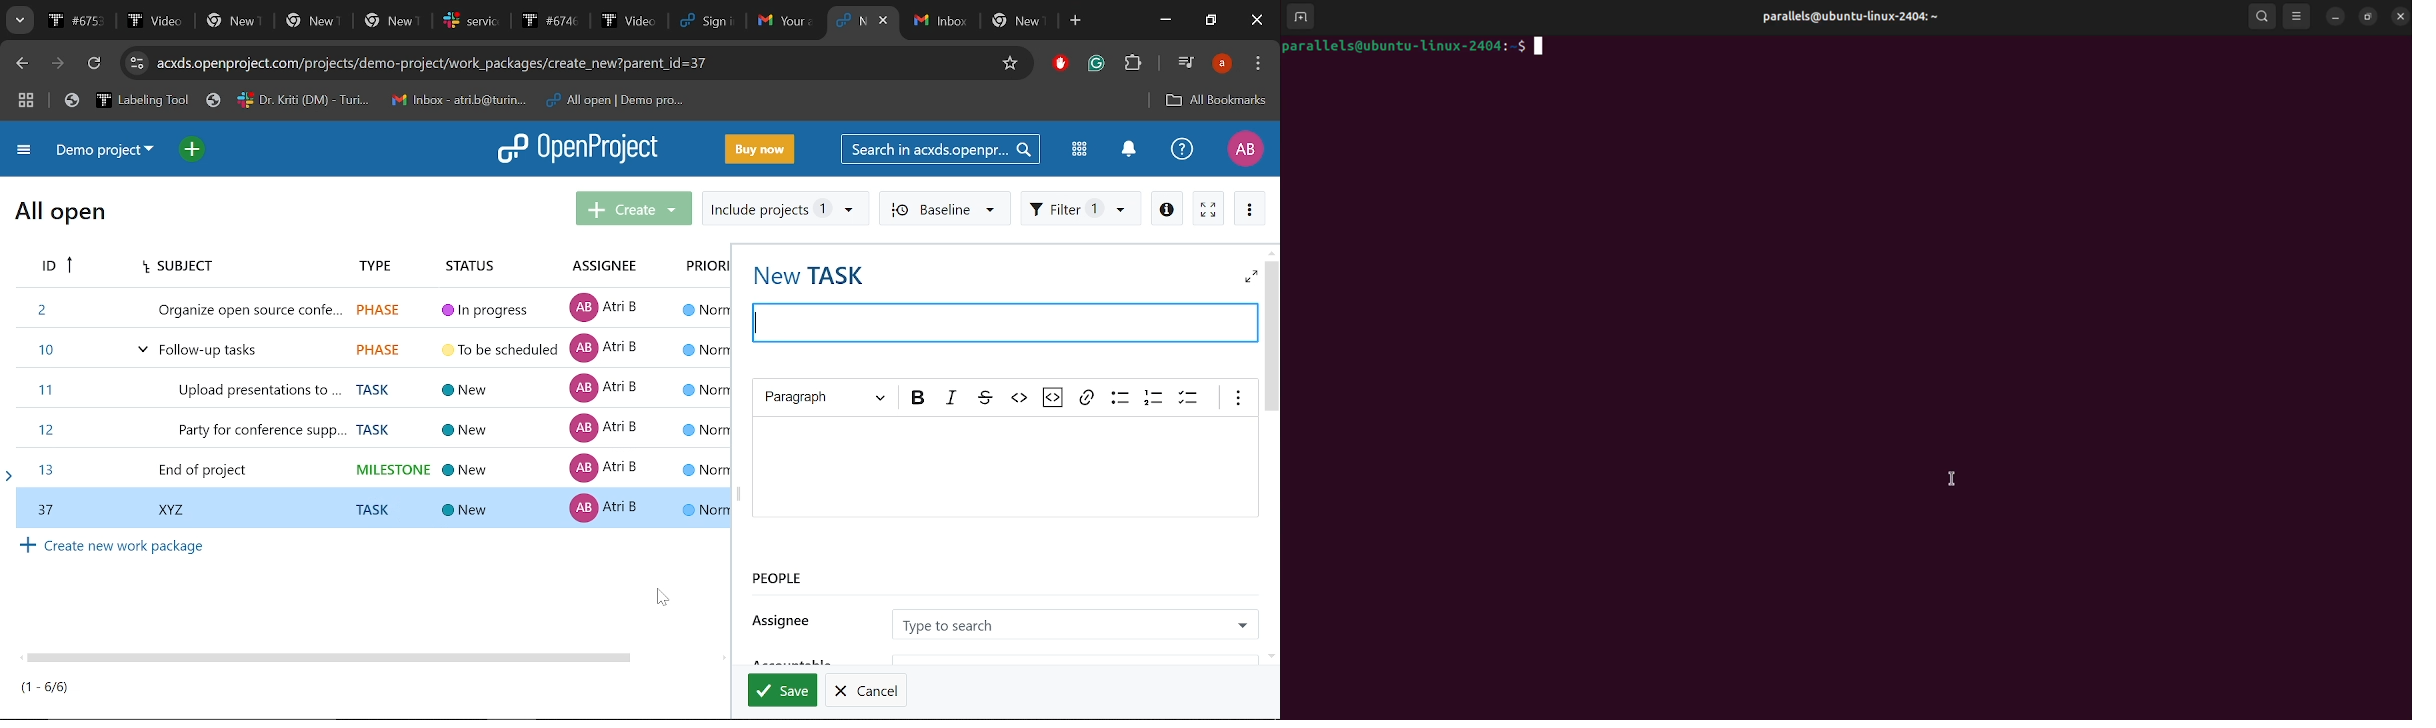 This screenshot has width=2436, height=728. What do you see at coordinates (579, 149) in the screenshot?
I see `Open project menu` at bounding box center [579, 149].